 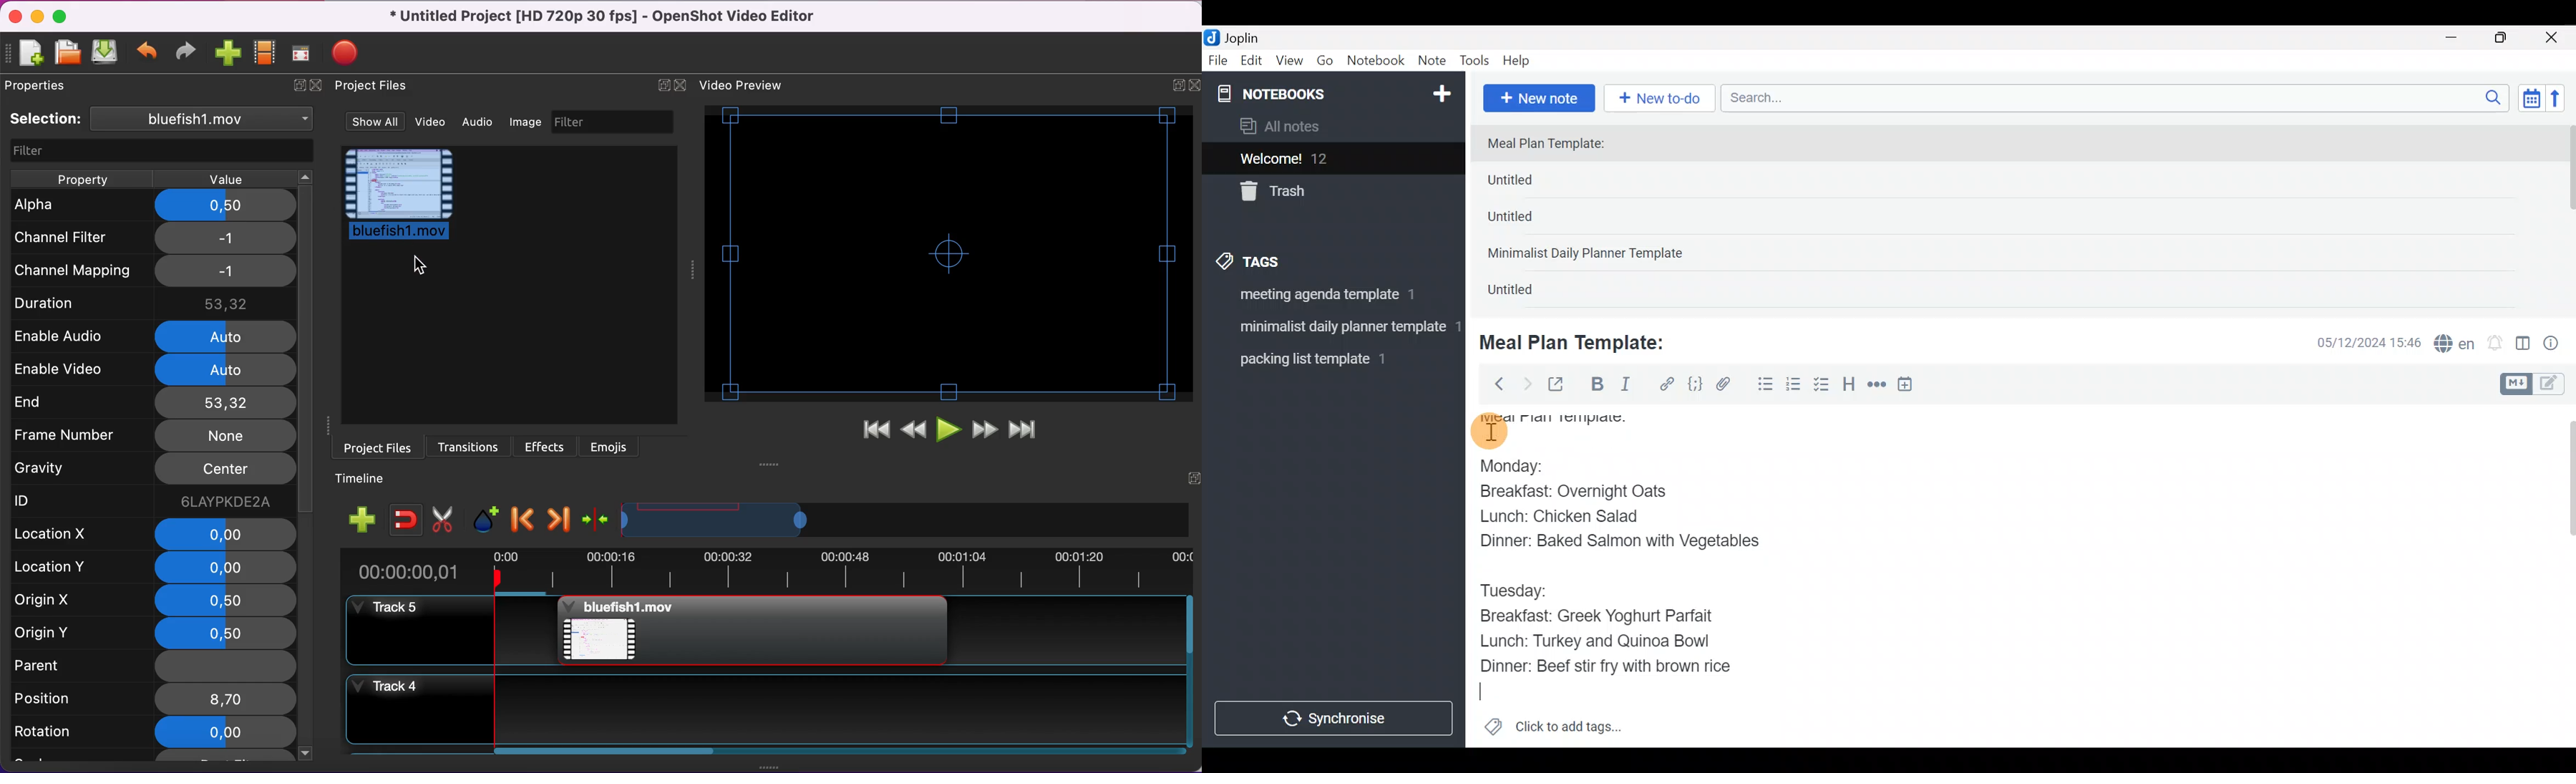 What do you see at coordinates (1596, 386) in the screenshot?
I see `Bold` at bounding box center [1596, 386].